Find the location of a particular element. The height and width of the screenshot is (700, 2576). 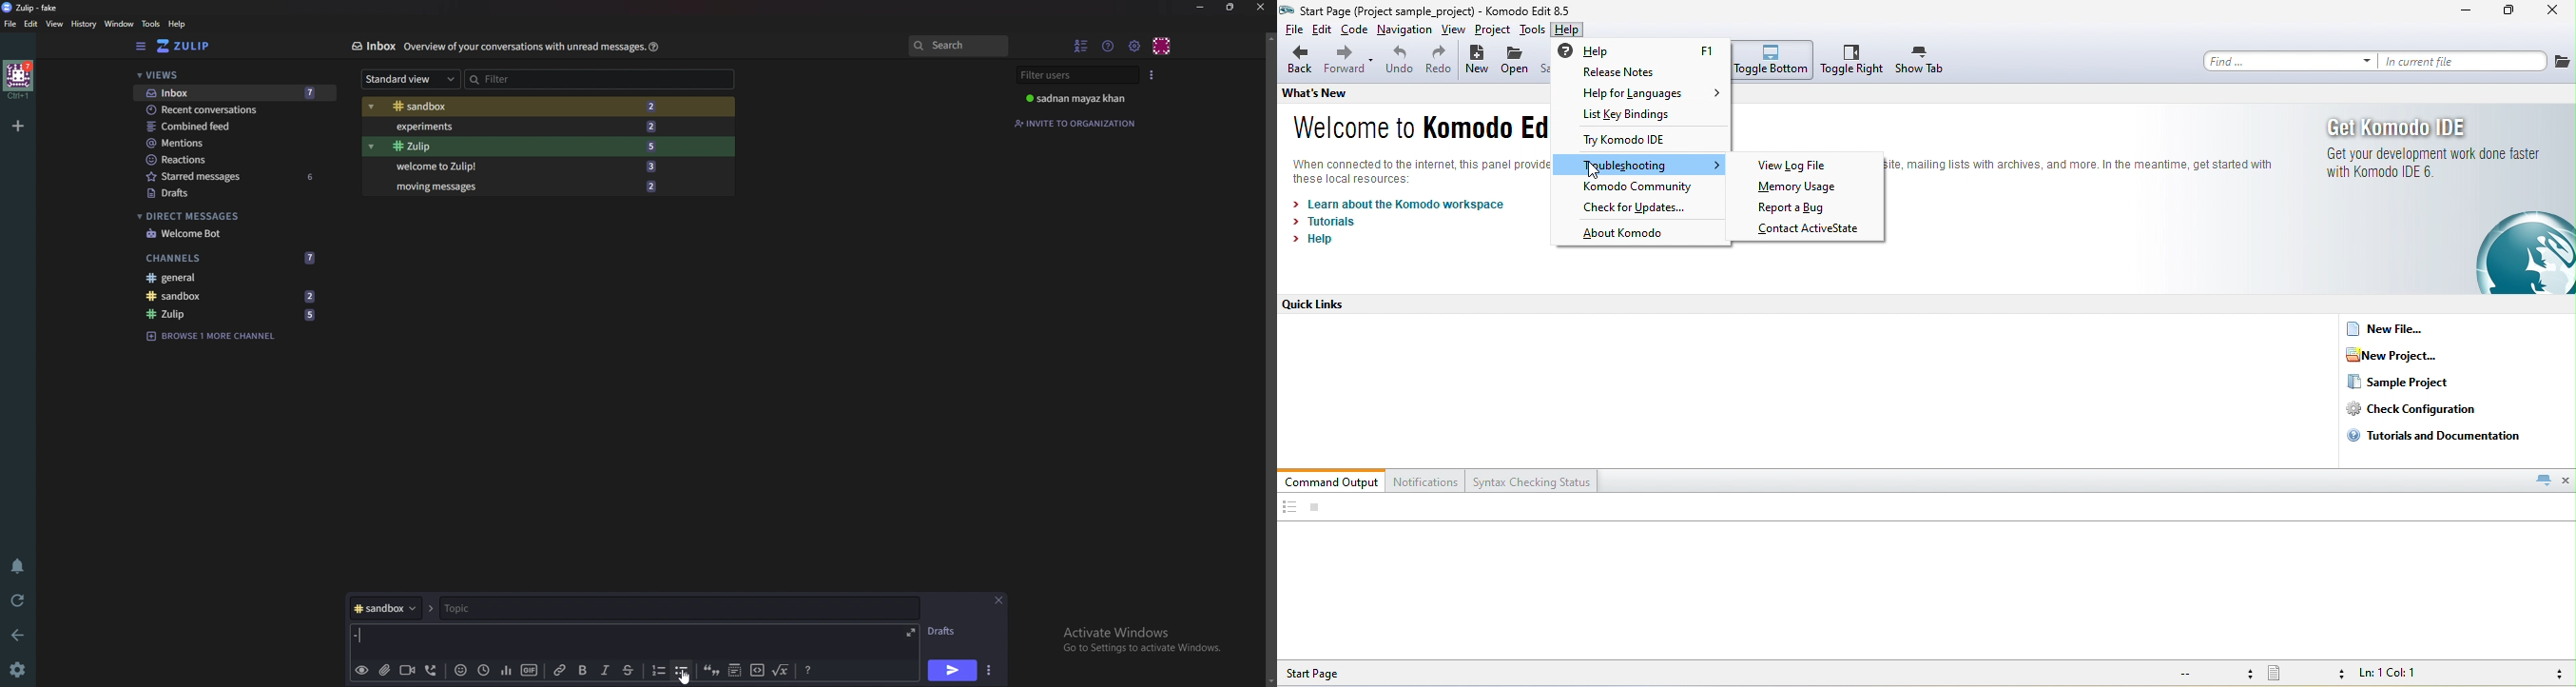

Global time is located at coordinates (483, 670).